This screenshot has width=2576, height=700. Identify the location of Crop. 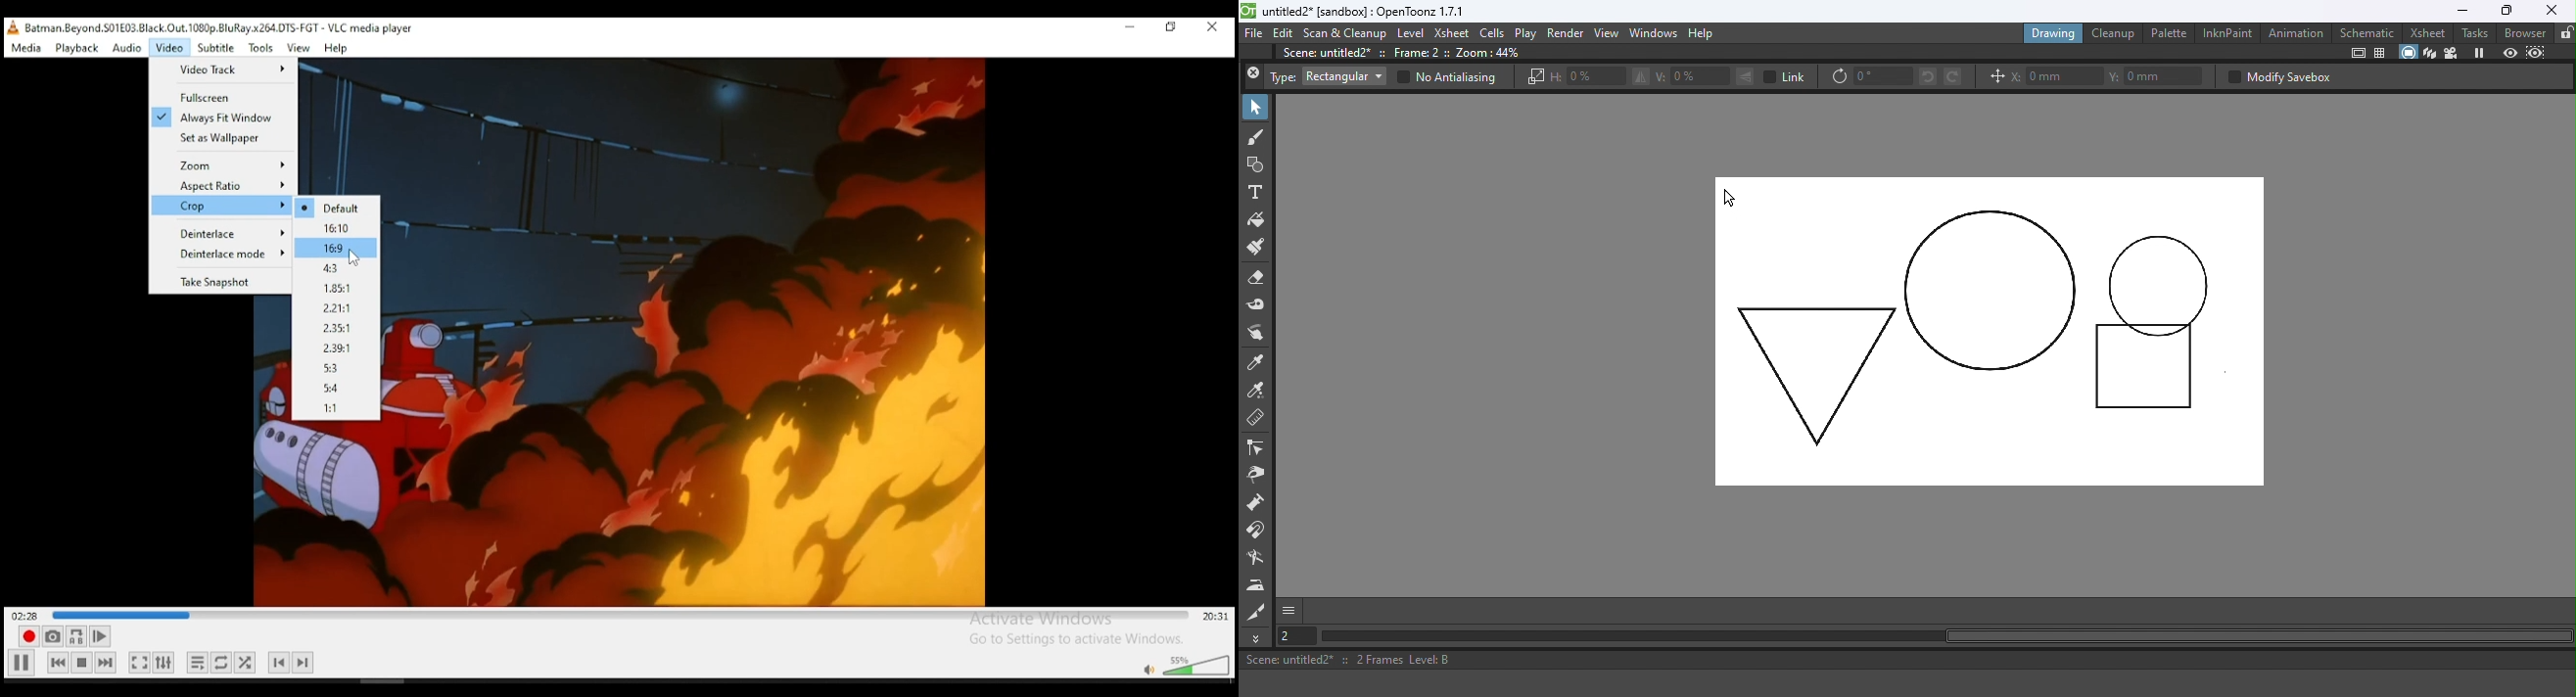
(223, 206).